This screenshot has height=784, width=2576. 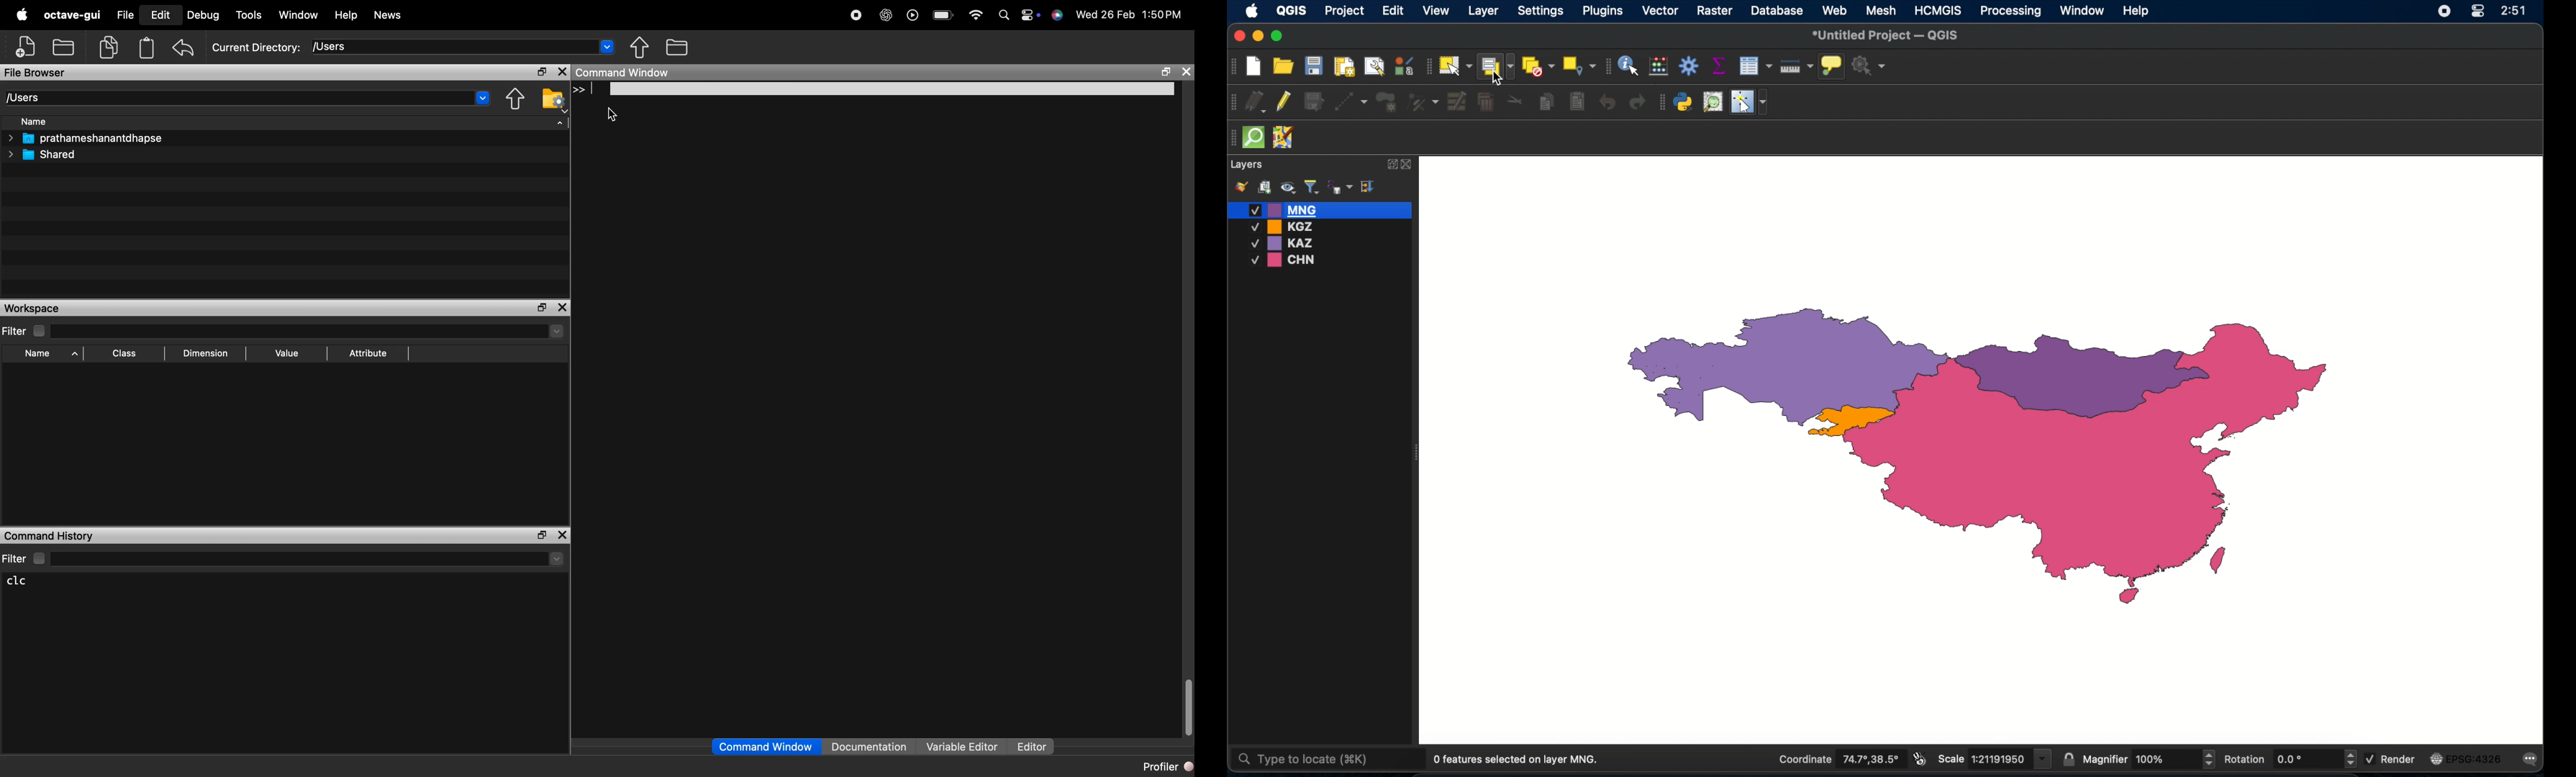 What do you see at coordinates (2513, 12) in the screenshot?
I see `2:51` at bounding box center [2513, 12].